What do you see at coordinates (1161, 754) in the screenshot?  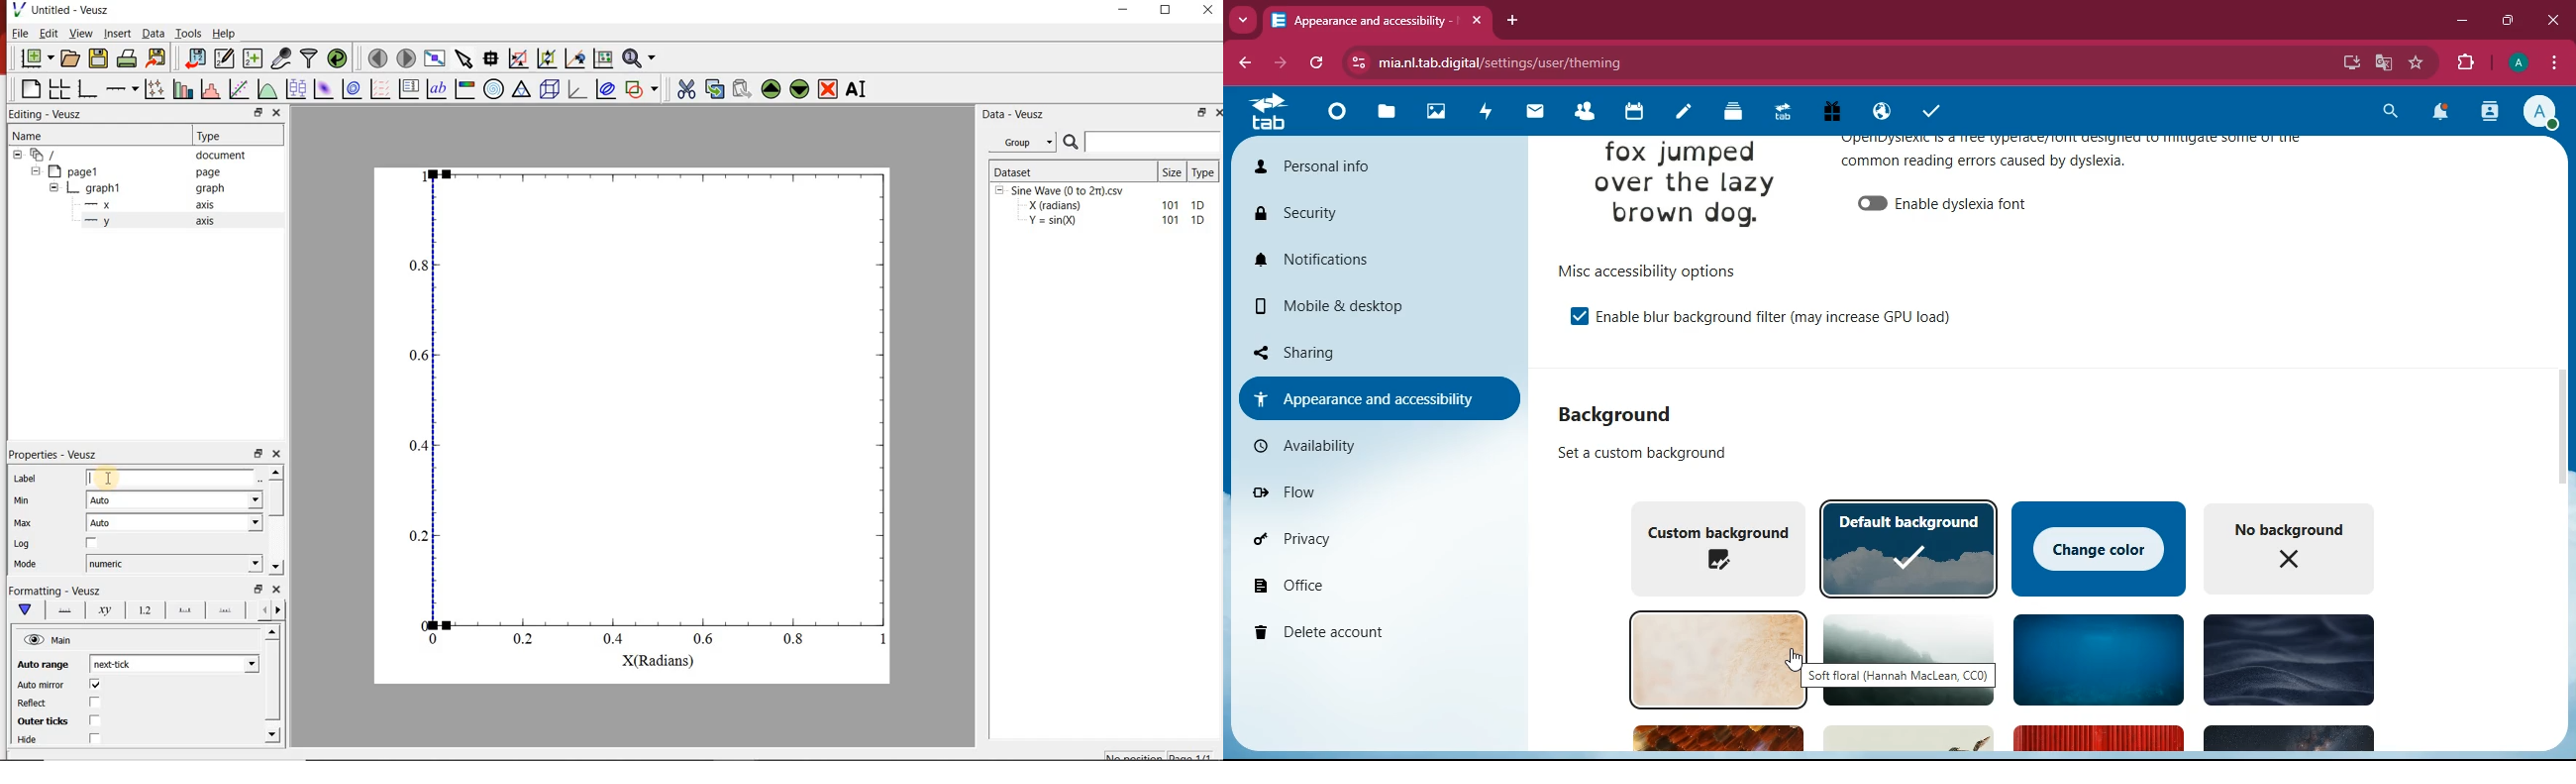 I see `no positions` at bounding box center [1161, 754].